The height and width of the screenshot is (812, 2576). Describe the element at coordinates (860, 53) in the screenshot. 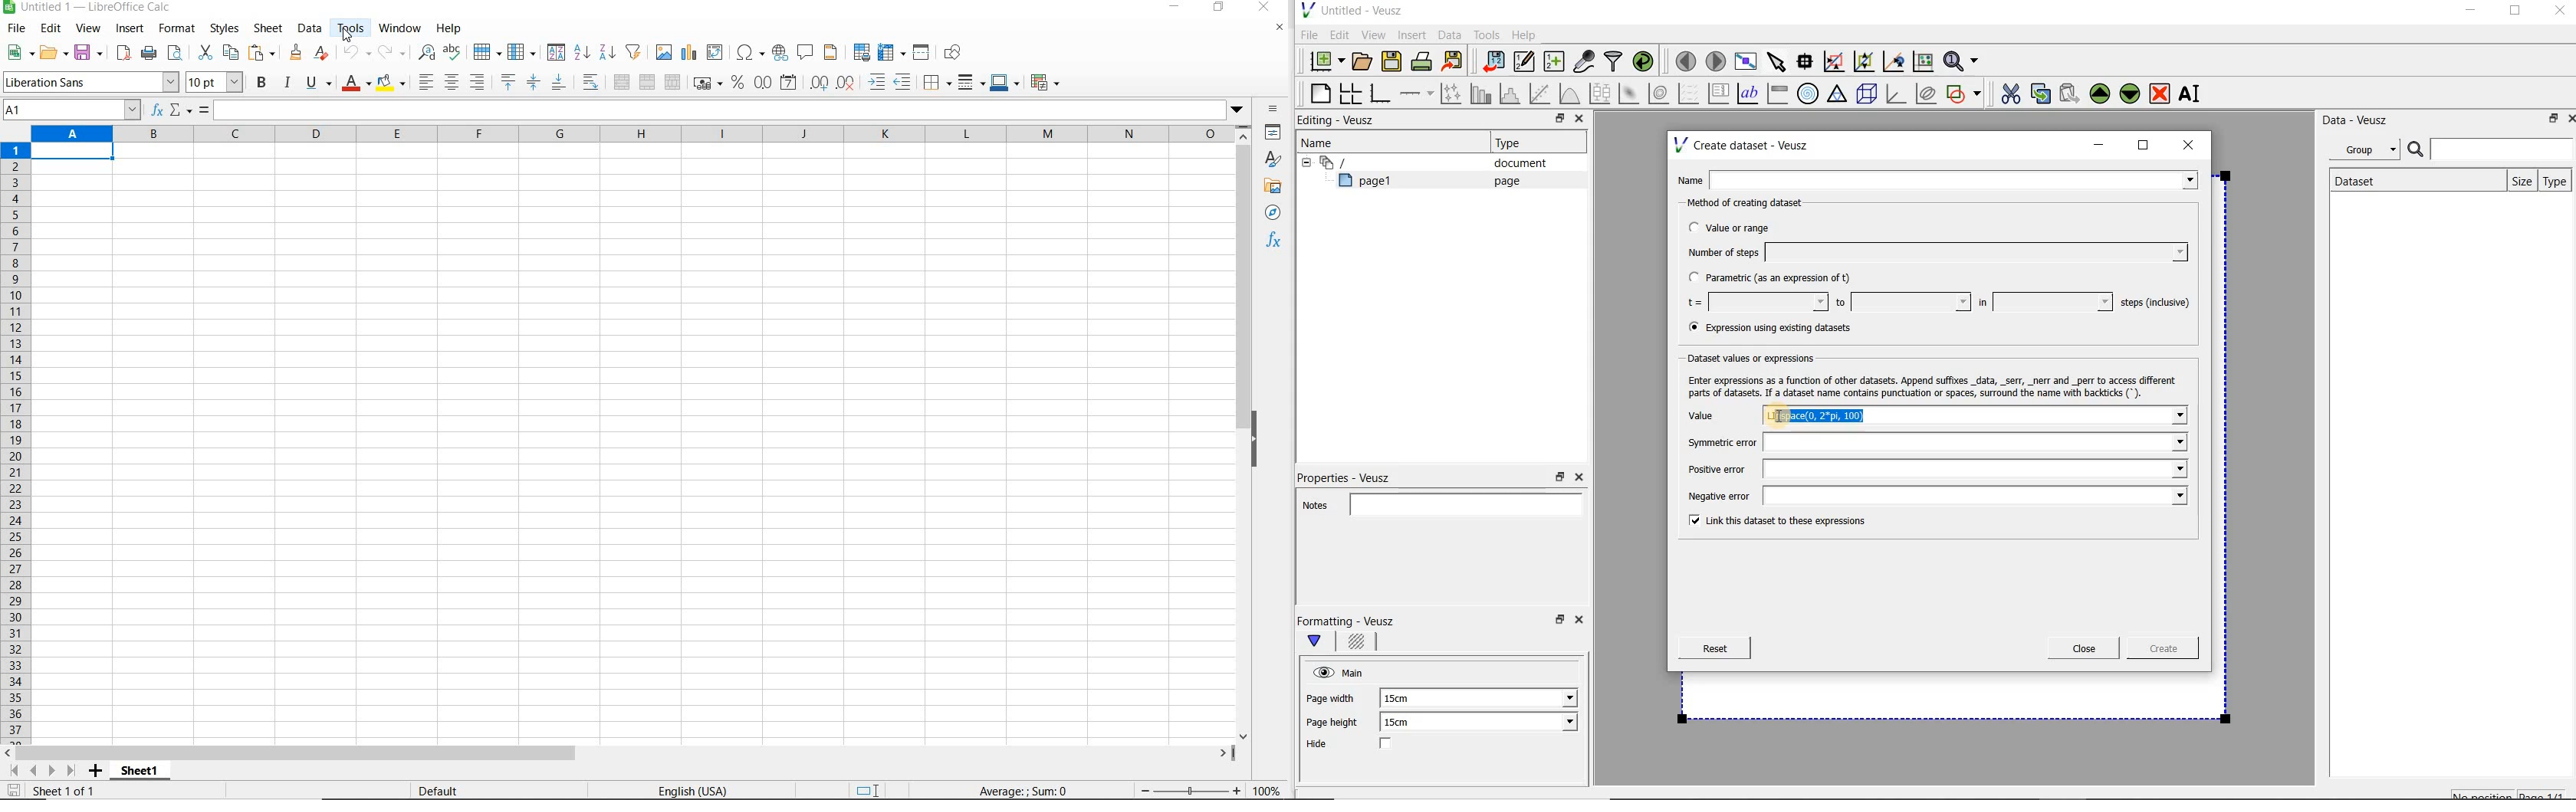

I see `define print area` at that location.